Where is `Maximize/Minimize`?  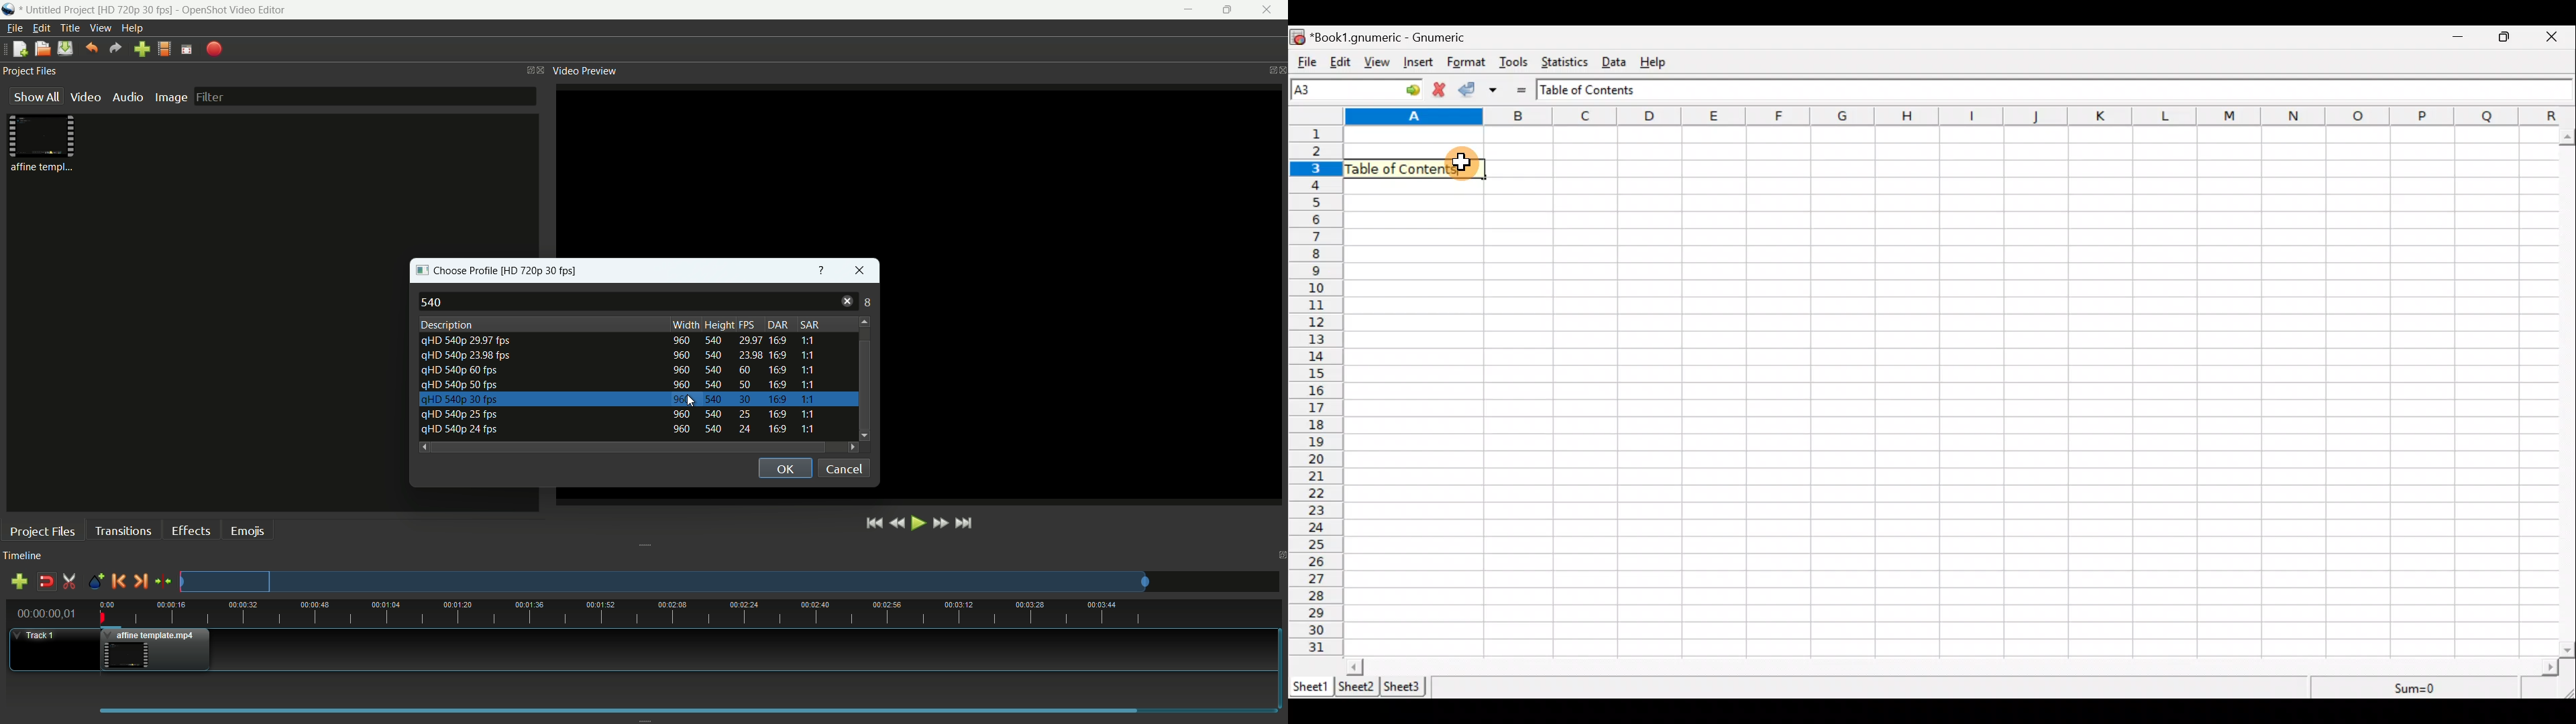
Maximize/Minimize is located at coordinates (2508, 37).